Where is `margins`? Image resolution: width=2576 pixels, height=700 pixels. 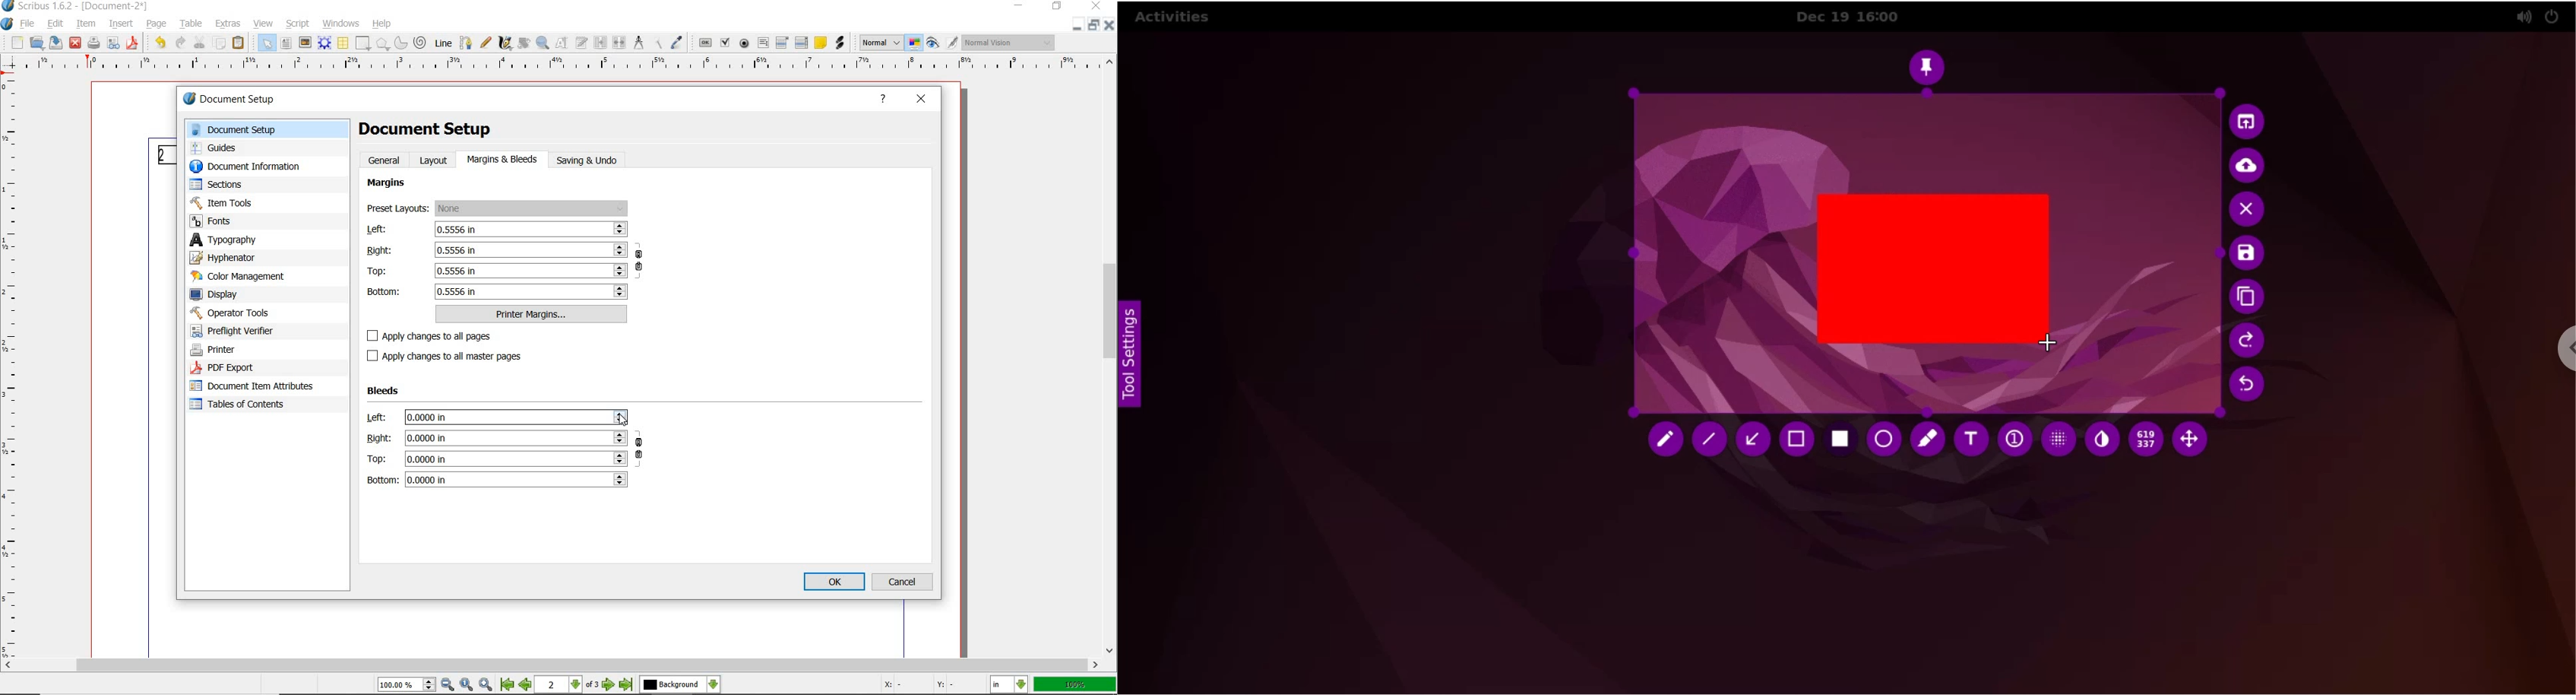 margins is located at coordinates (389, 184).